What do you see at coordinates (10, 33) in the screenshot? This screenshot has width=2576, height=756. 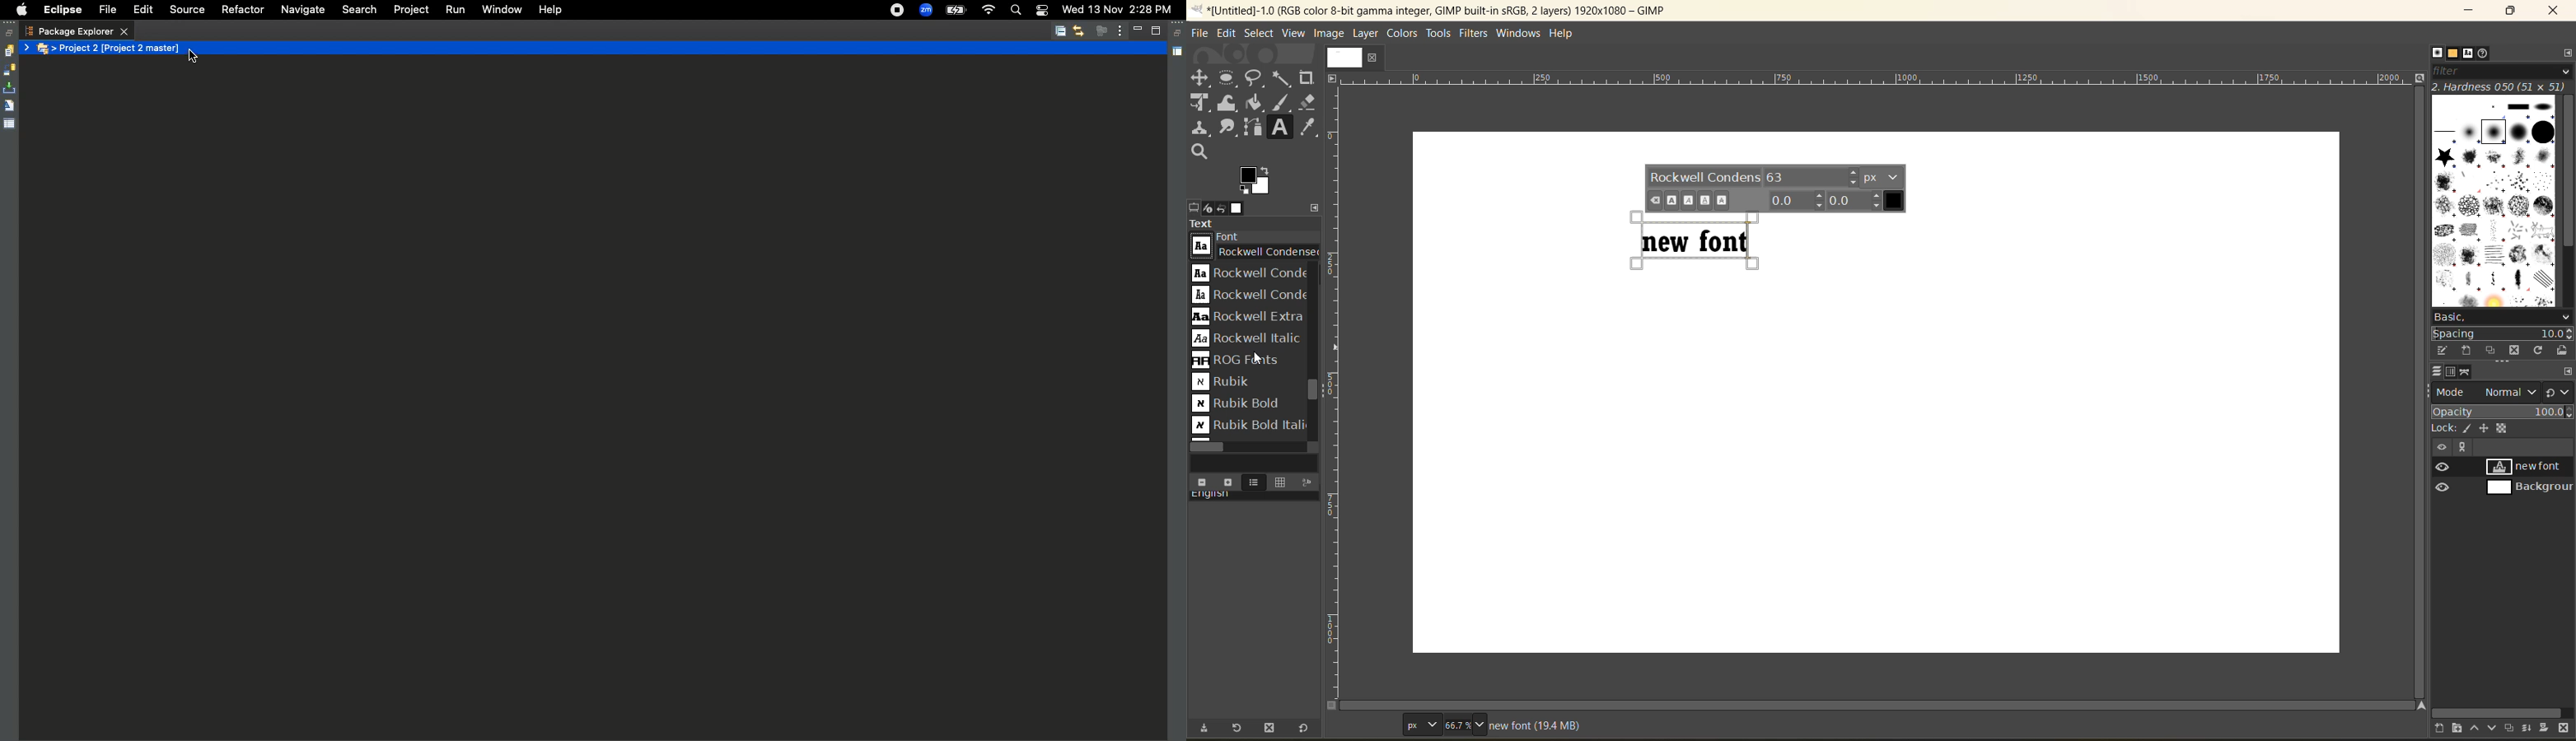 I see `Restore` at bounding box center [10, 33].